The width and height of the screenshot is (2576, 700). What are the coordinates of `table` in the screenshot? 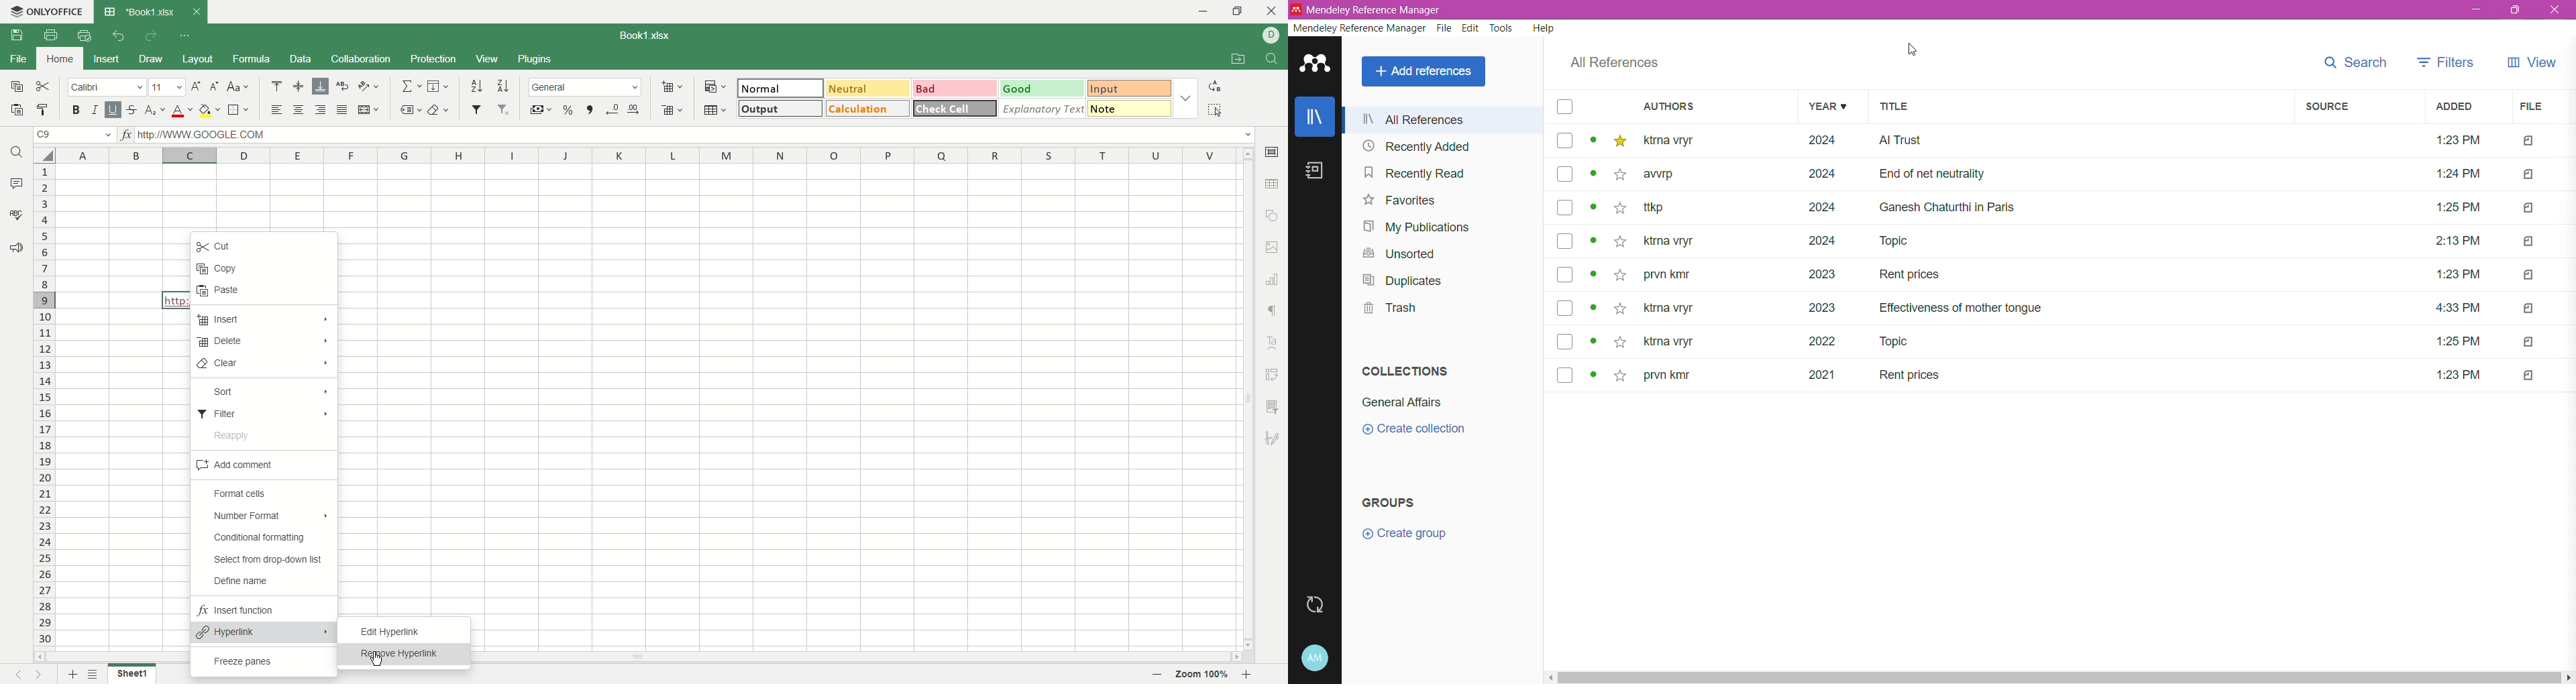 It's located at (716, 109).